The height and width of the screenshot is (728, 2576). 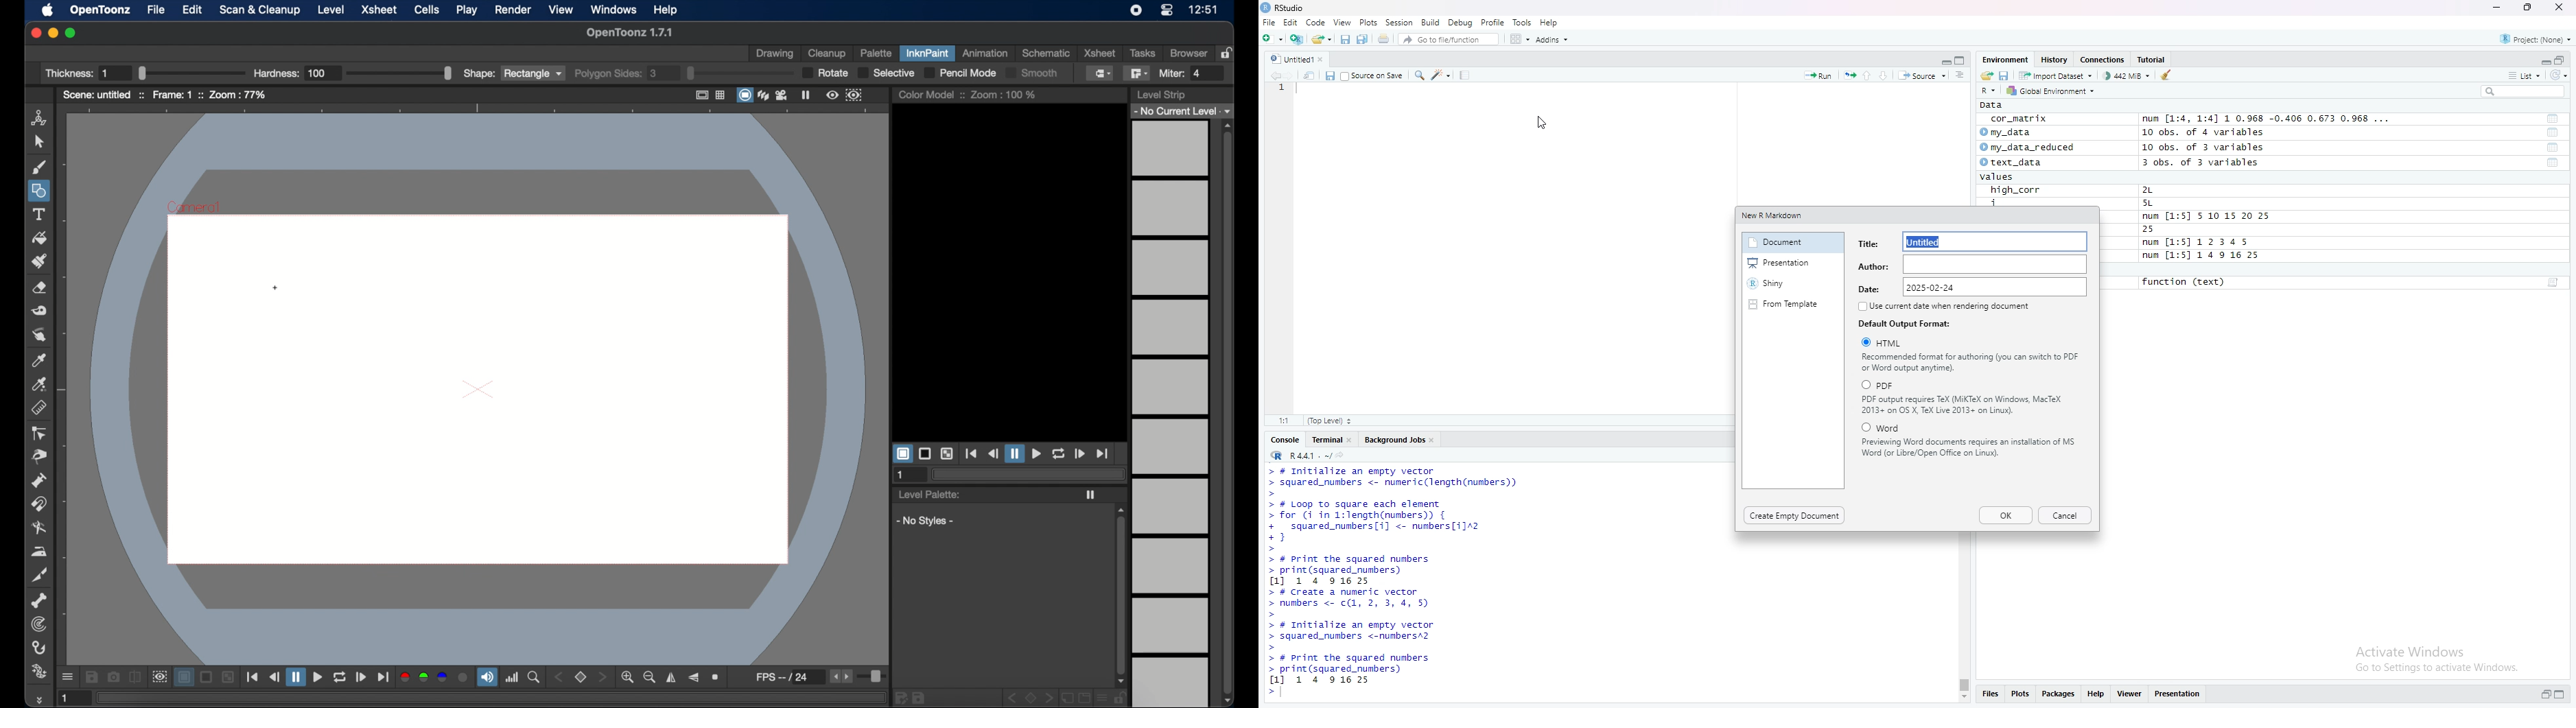 I want to click on Profile, so click(x=1492, y=22).